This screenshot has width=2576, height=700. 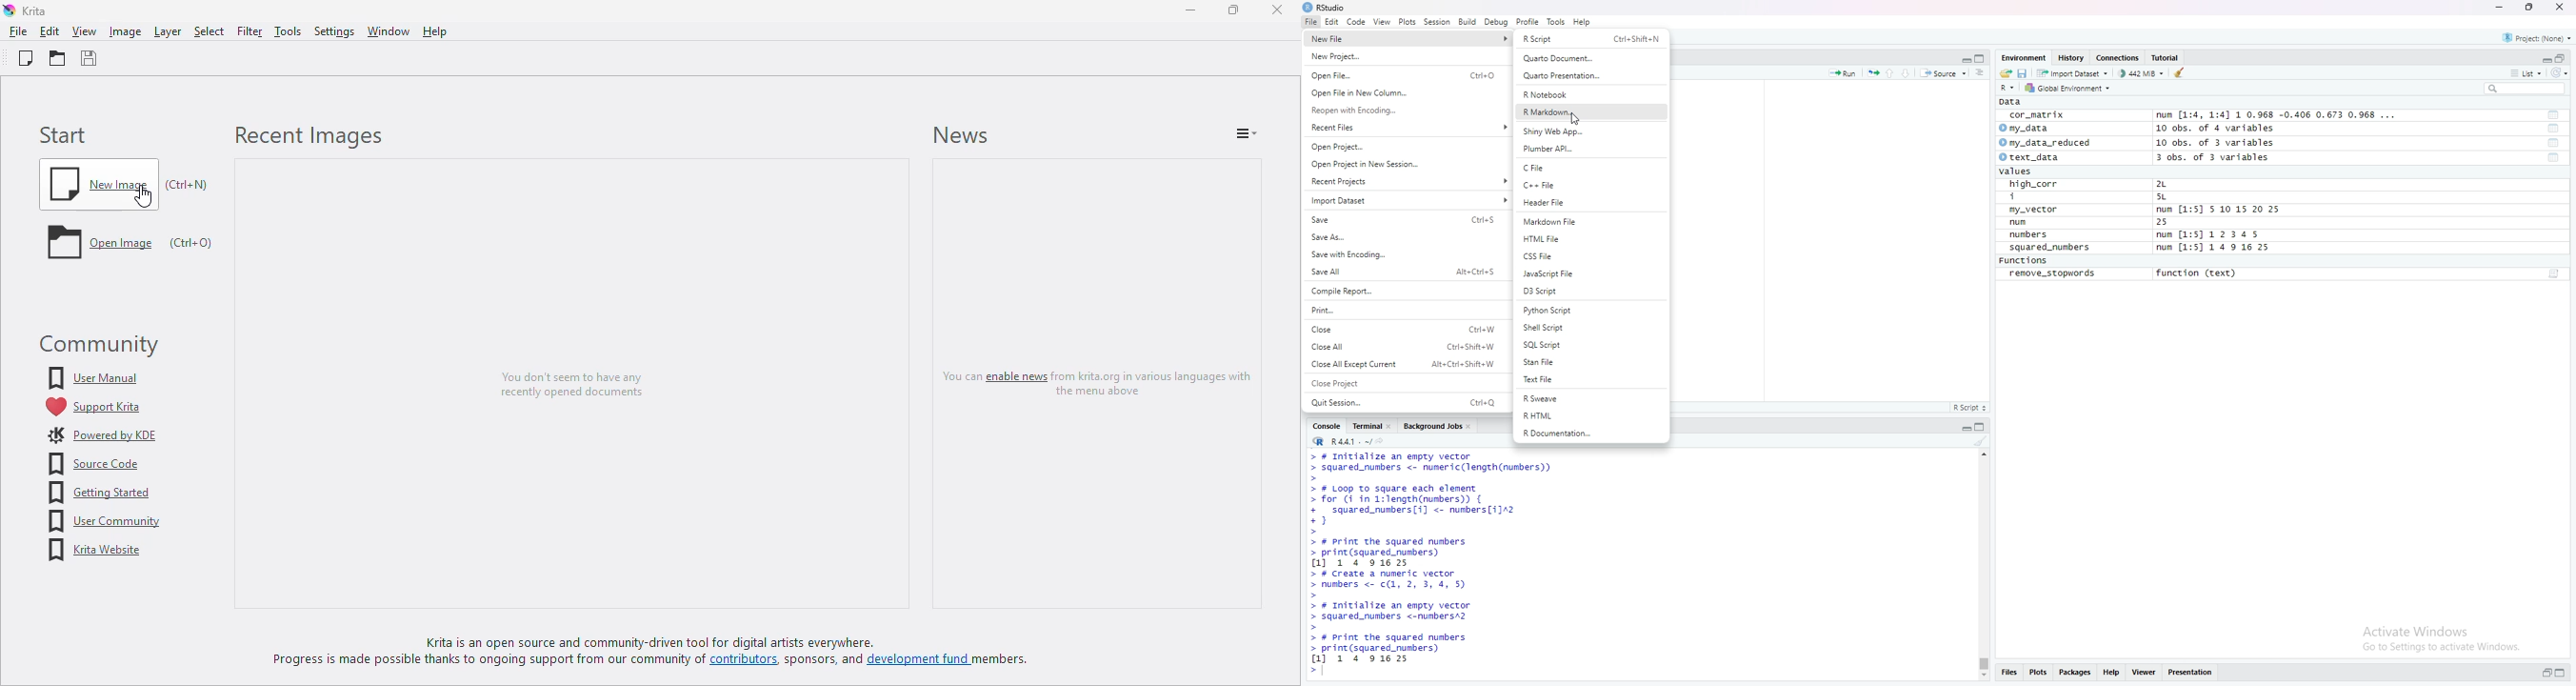 I want to click on Save, so click(x=1405, y=219).